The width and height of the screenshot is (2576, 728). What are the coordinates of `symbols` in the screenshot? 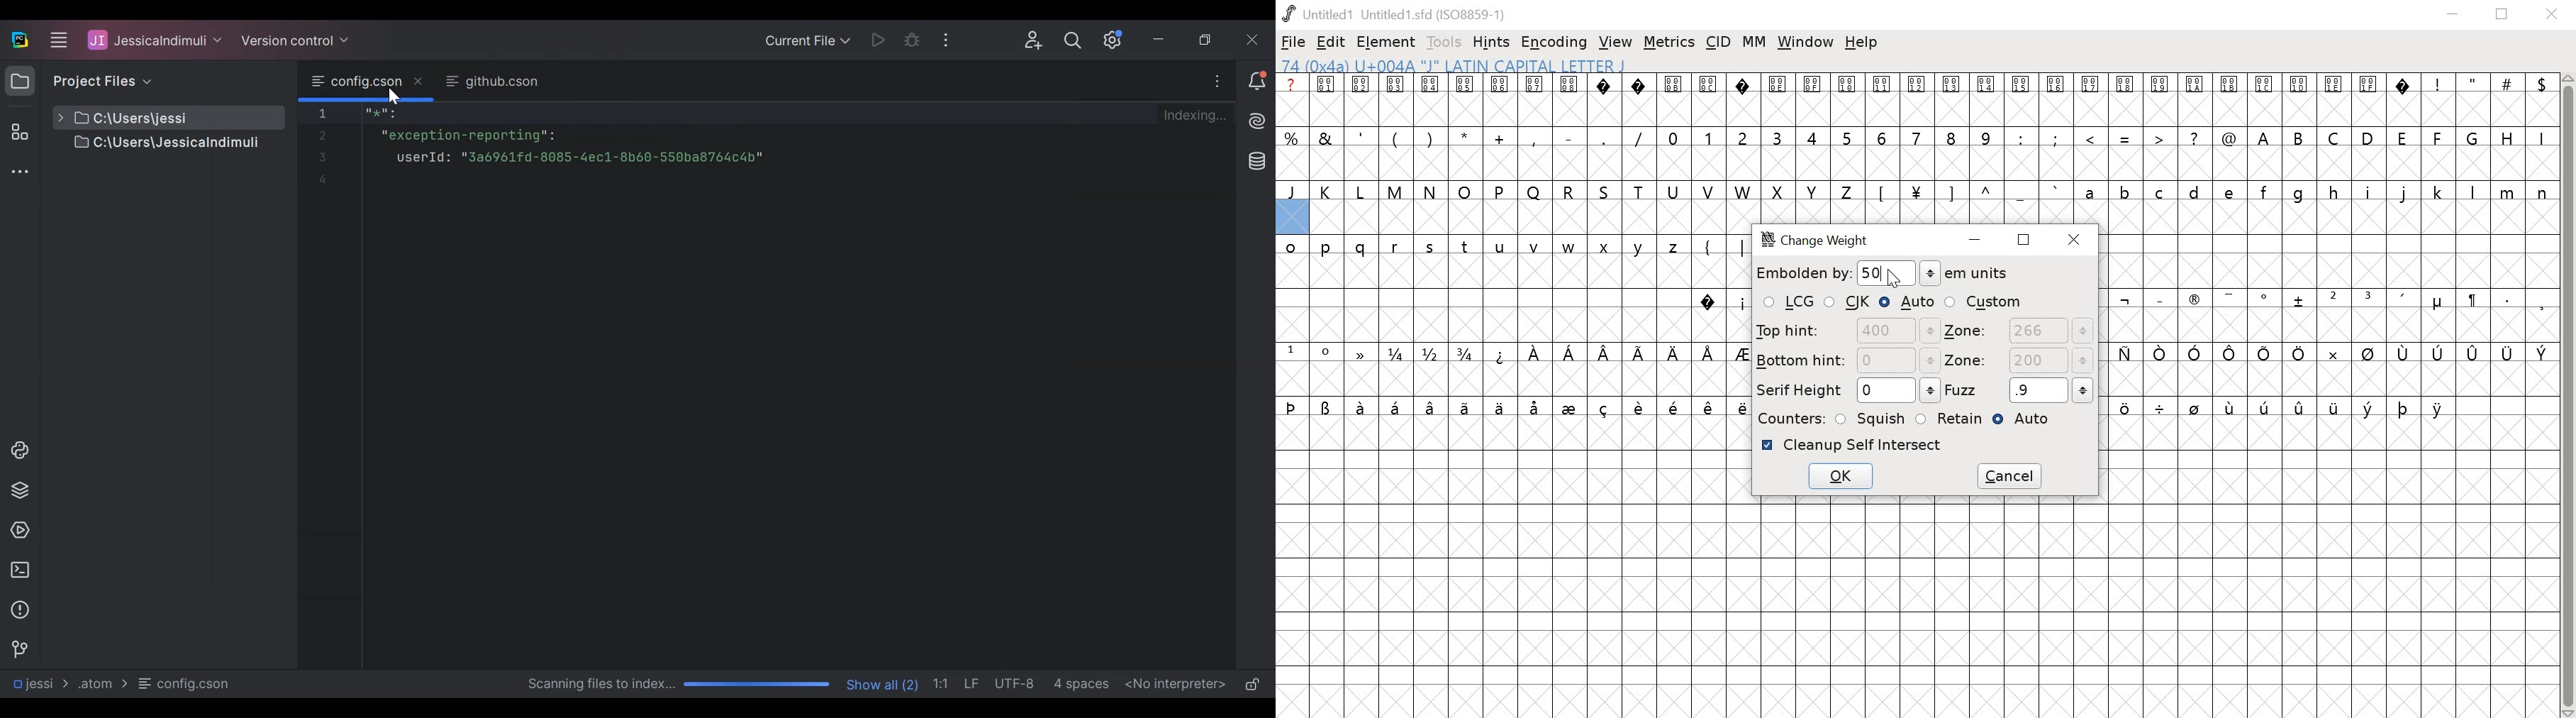 It's located at (1620, 353).